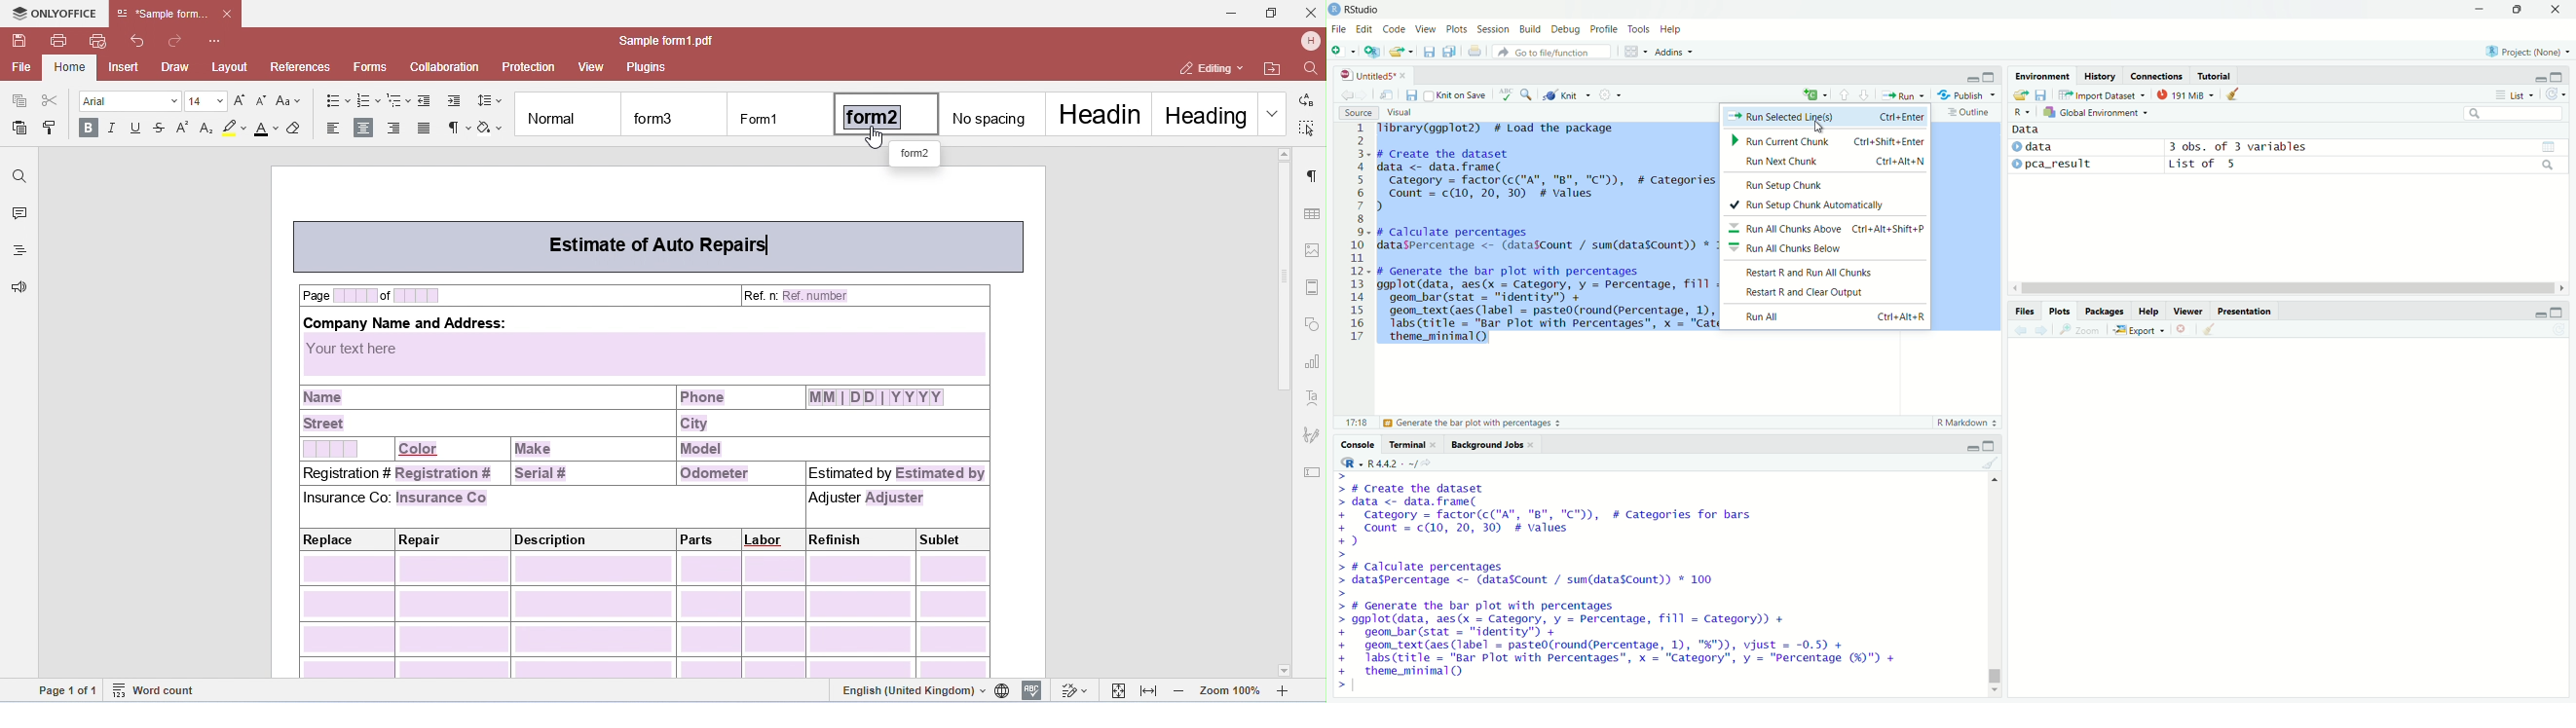 This screenshot has width=2576, height=728. Describe the element at coordinates (1401, 51) in the screenshot. I see `open an existing file` at that location.